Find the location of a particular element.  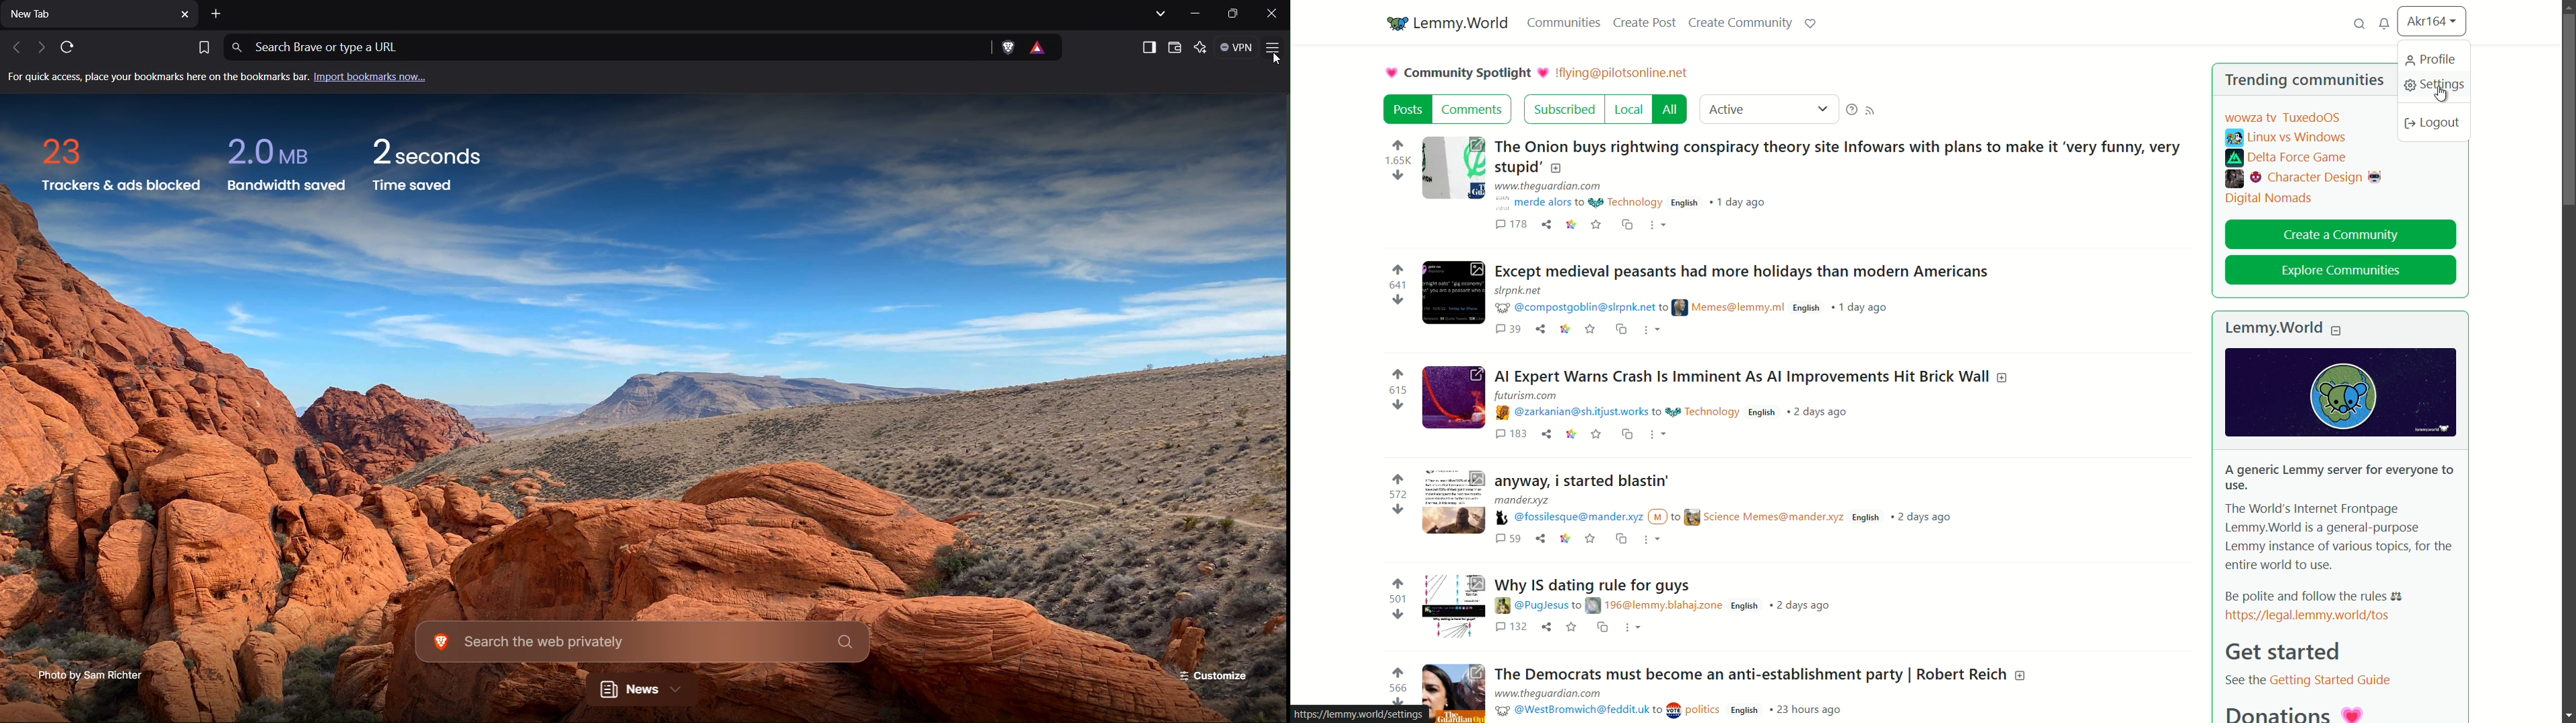

image is located at coordinates (1455, 501).